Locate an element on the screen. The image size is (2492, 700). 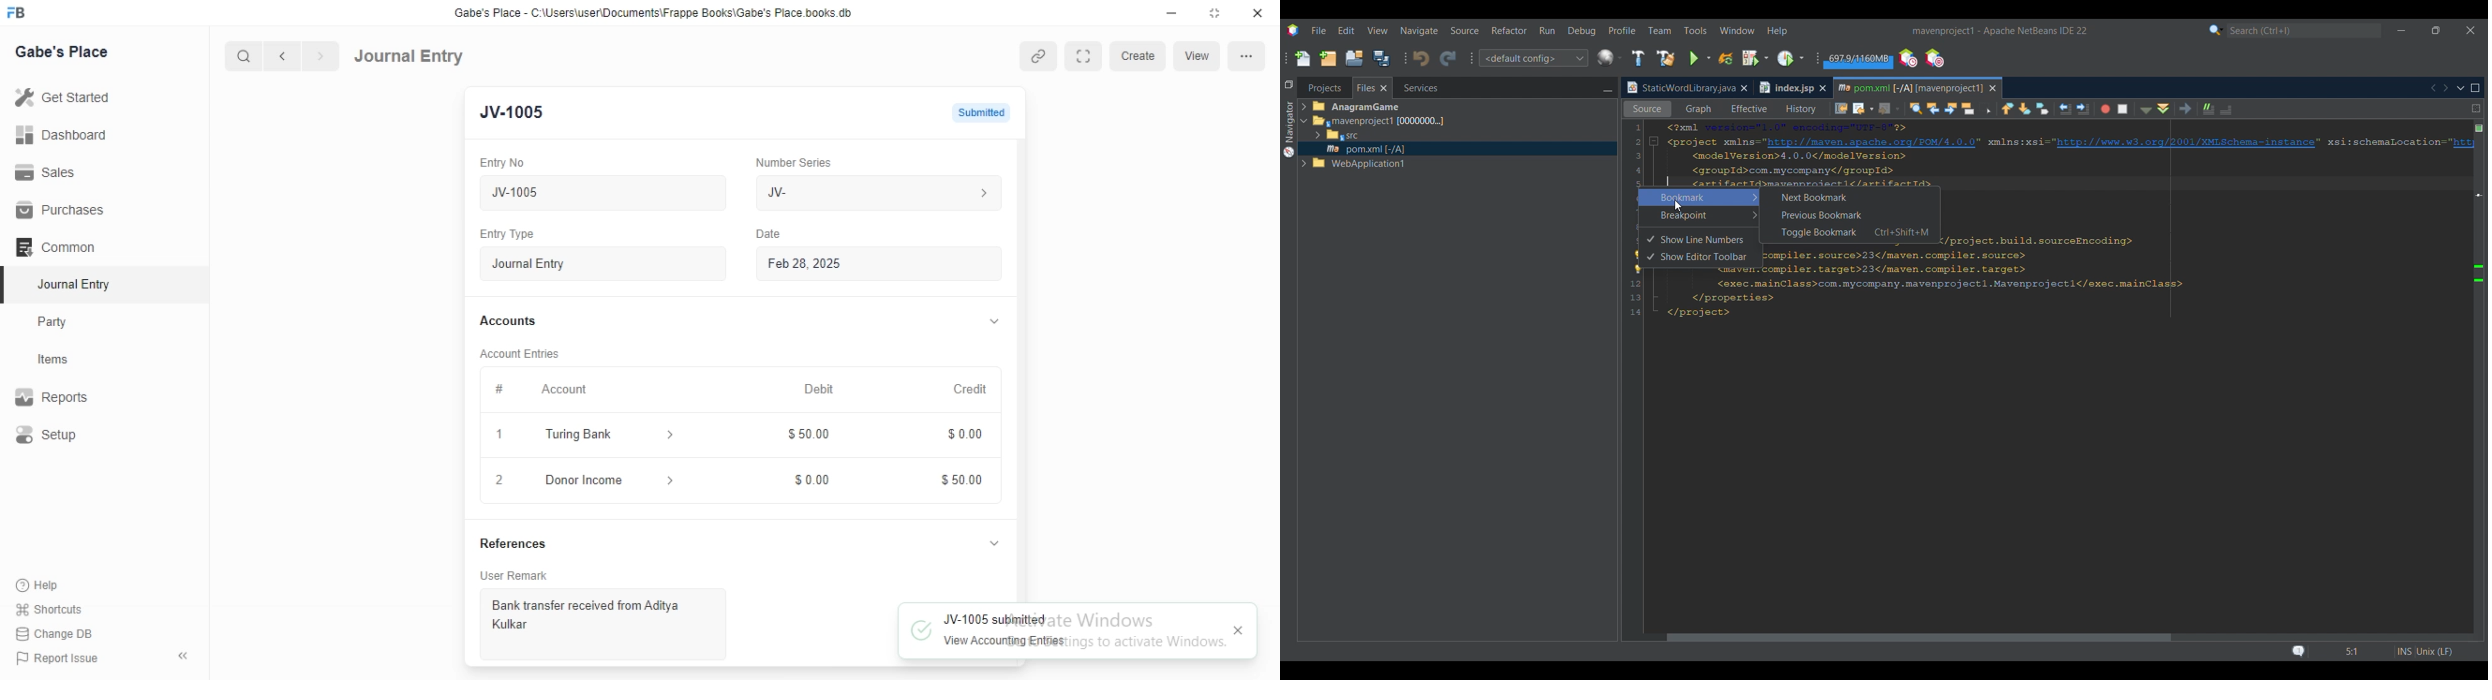
JV-1005 submitted is located at coordinates (1078, 617).